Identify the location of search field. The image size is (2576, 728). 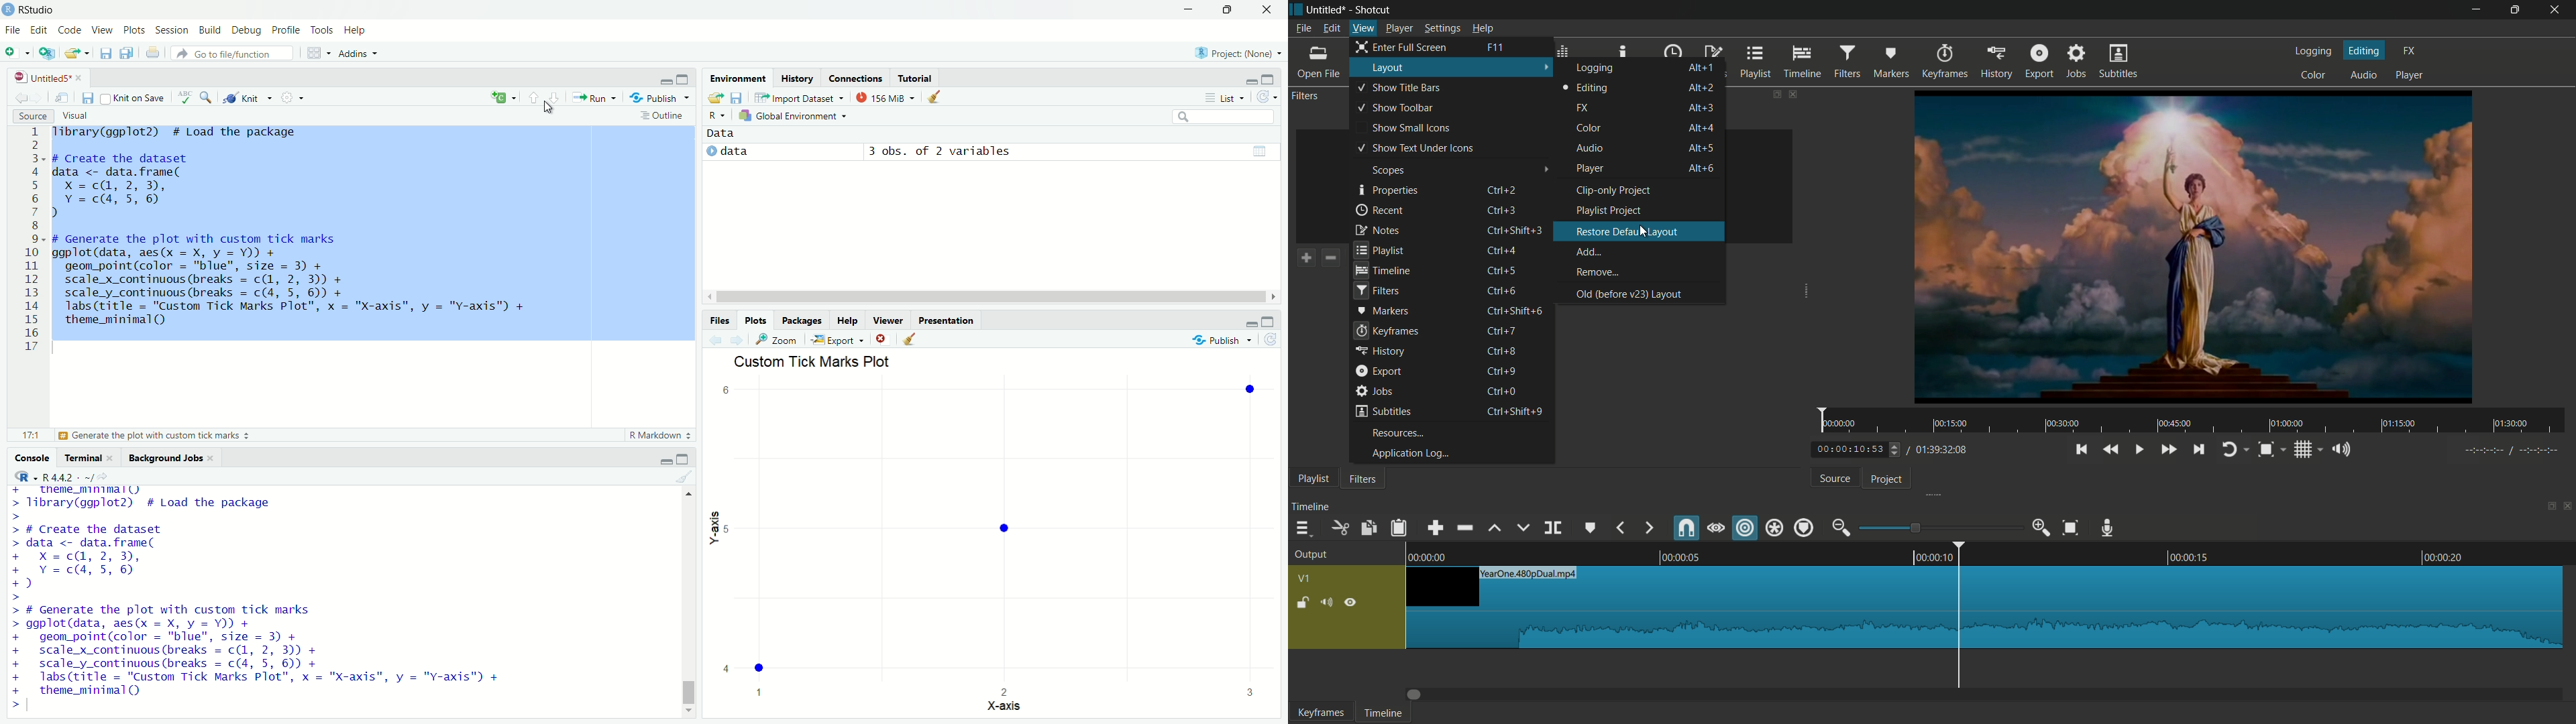
(1226, 119).